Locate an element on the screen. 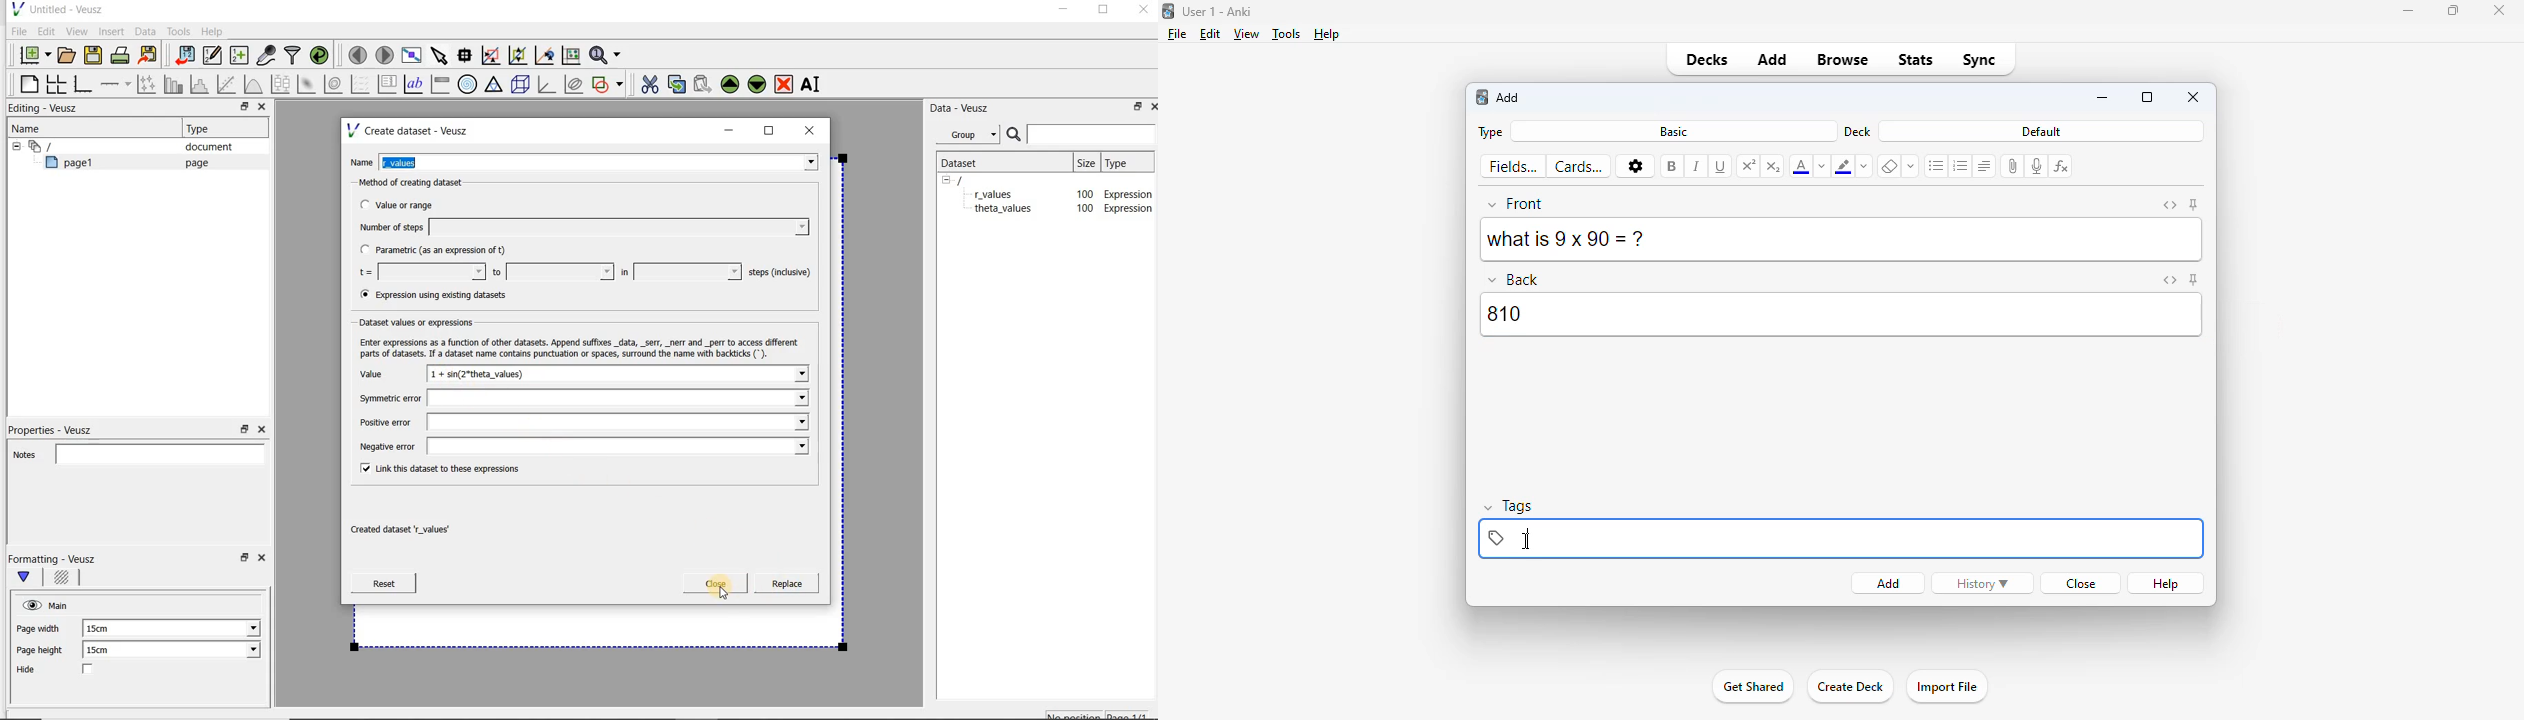  logo is located at coordinates (1481, 97).